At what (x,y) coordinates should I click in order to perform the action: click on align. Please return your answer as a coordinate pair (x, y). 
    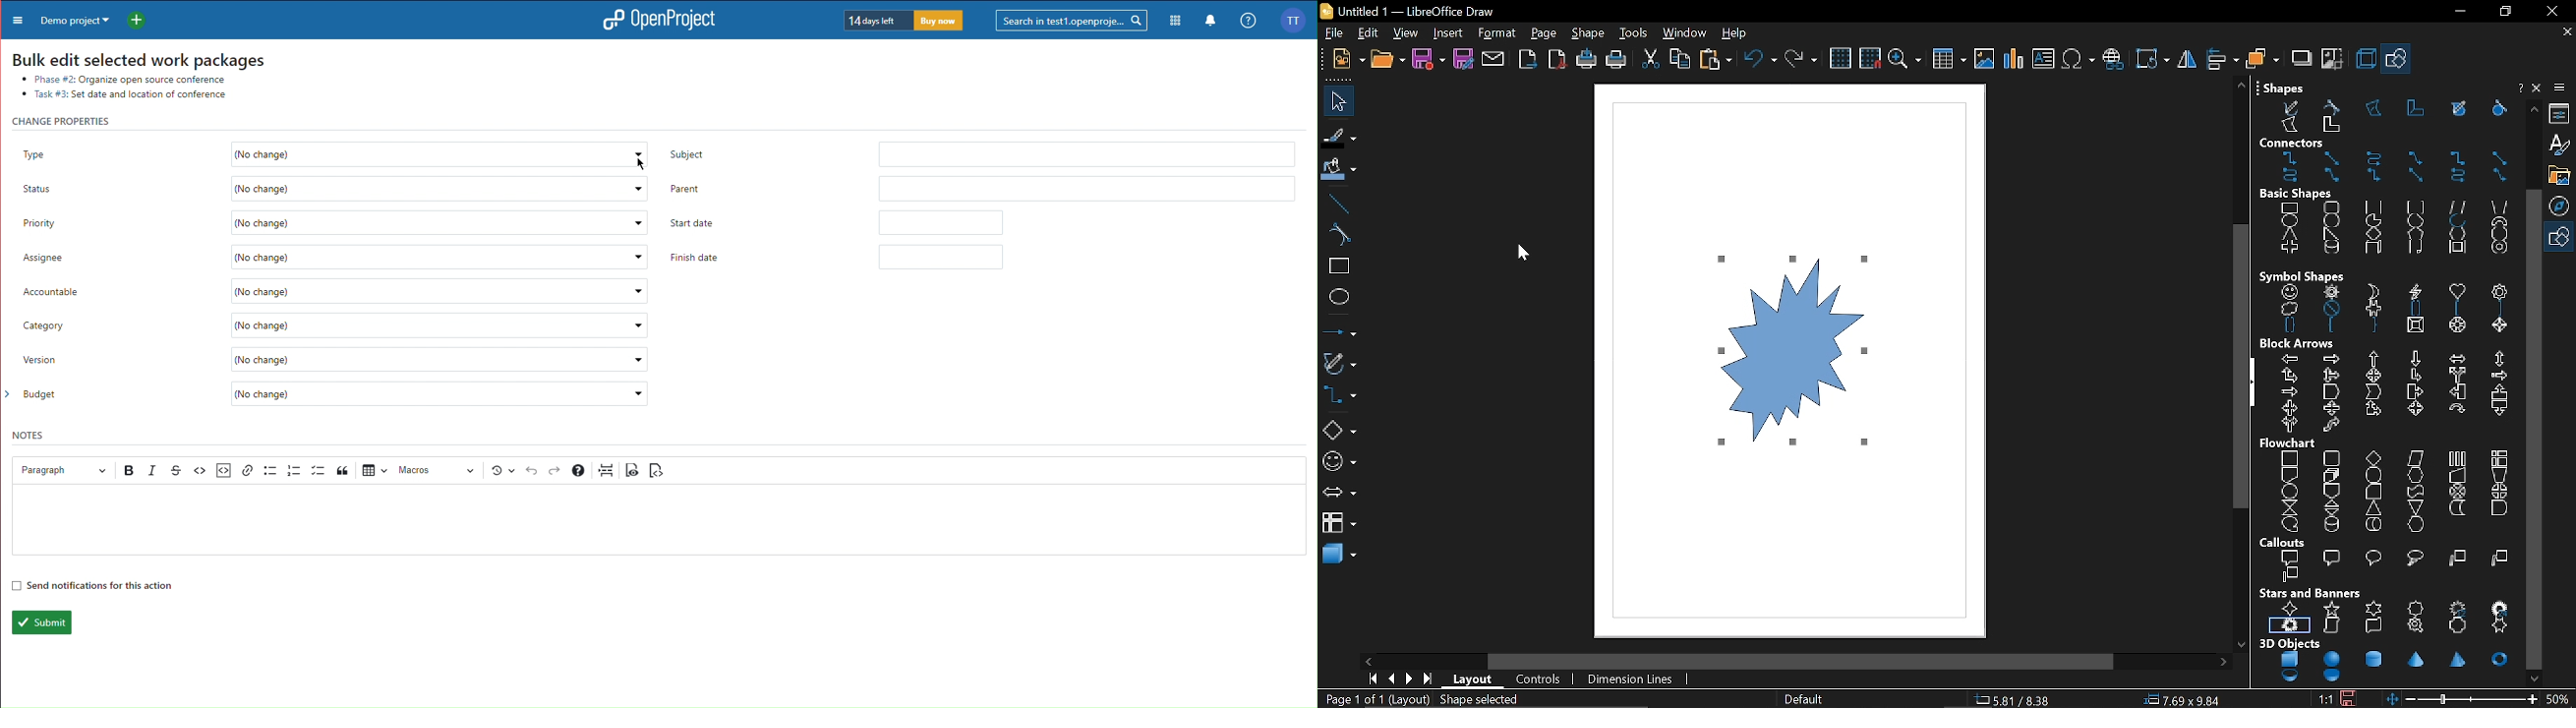
    Looking at the image, I should click on (2220, 59).